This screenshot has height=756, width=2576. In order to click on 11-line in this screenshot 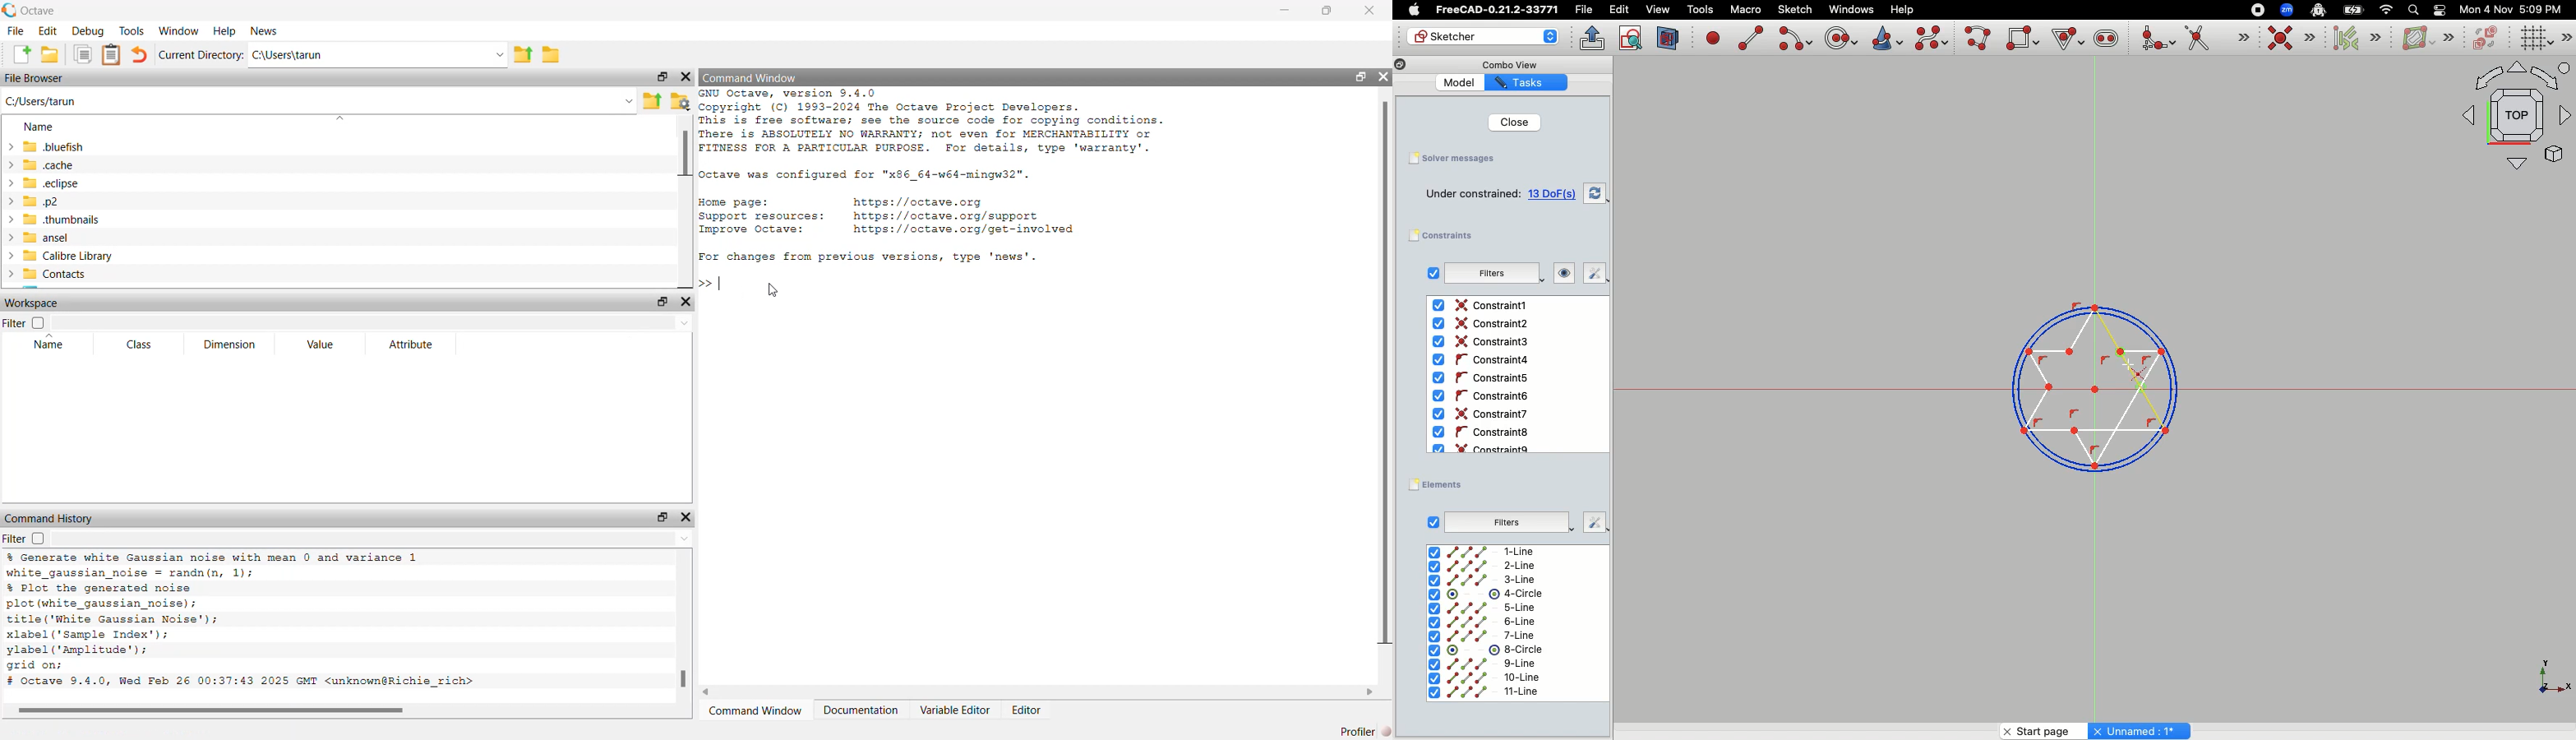, I will do `click(1483, 693)`.